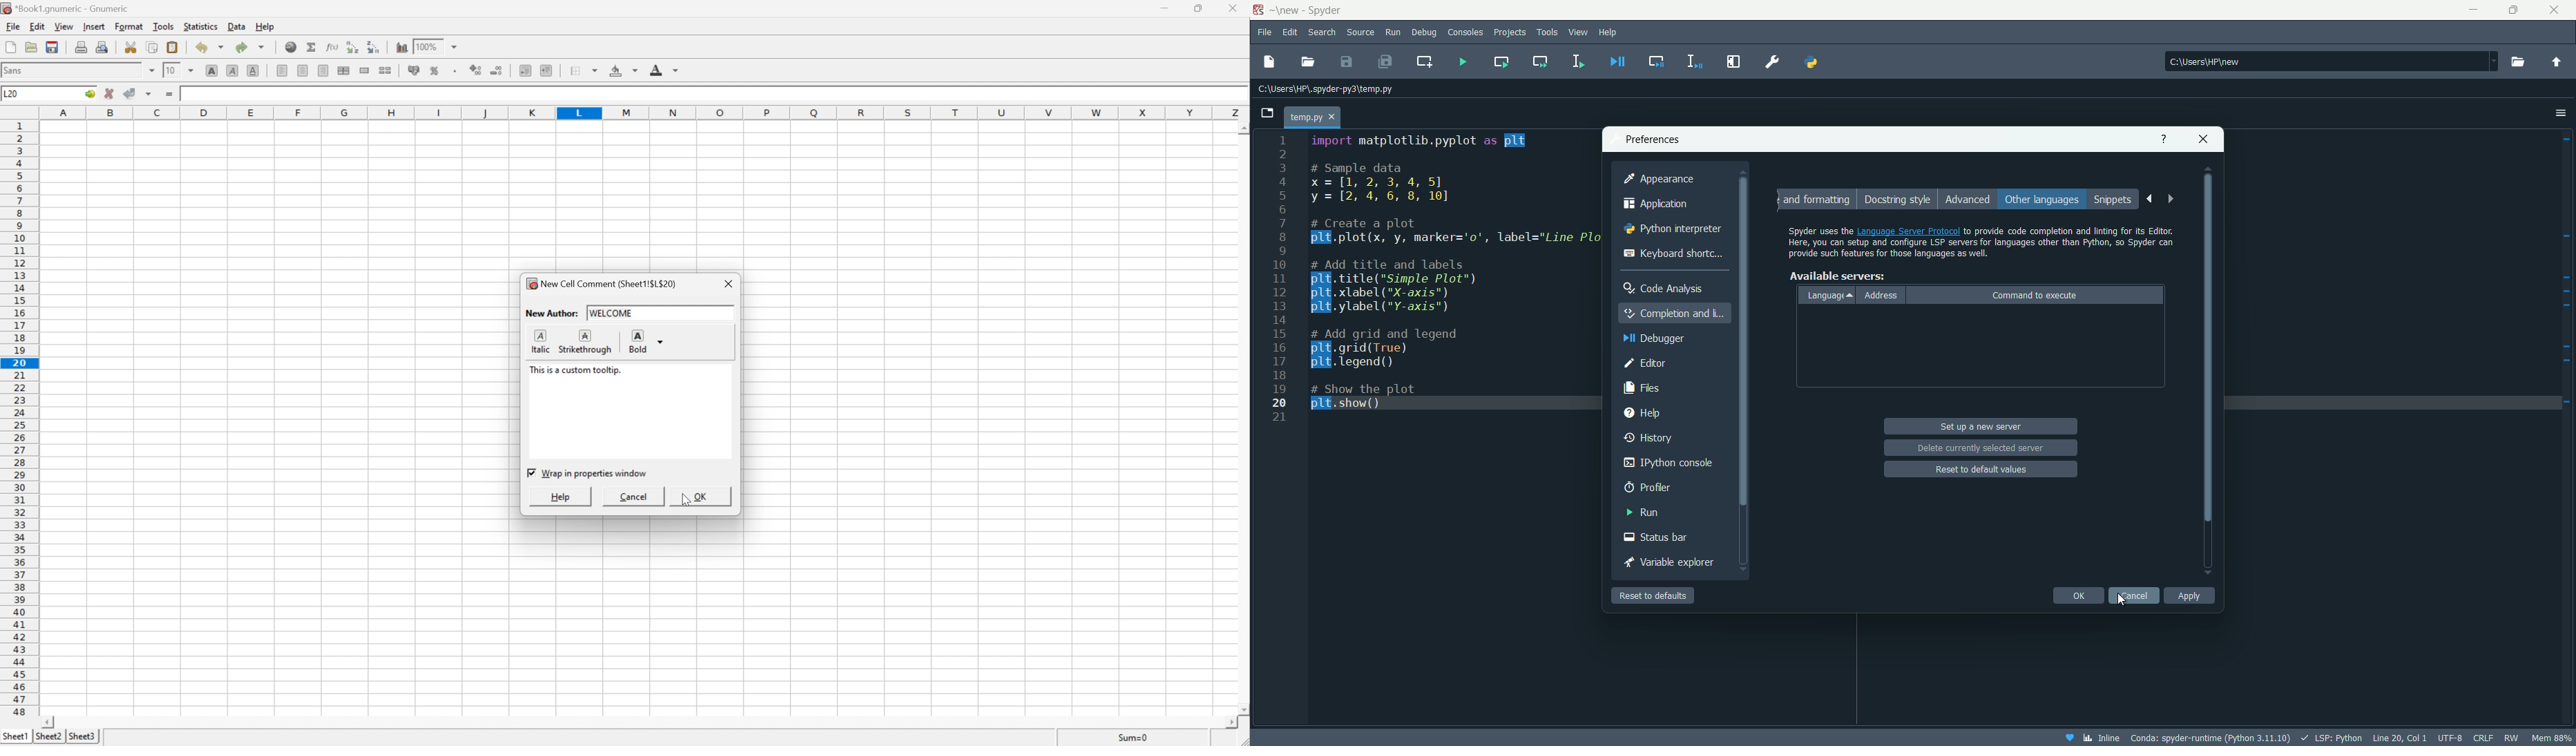 The height and width of the screenshot is (756, 2576). I want to click on cancel, so click(2133, 595).